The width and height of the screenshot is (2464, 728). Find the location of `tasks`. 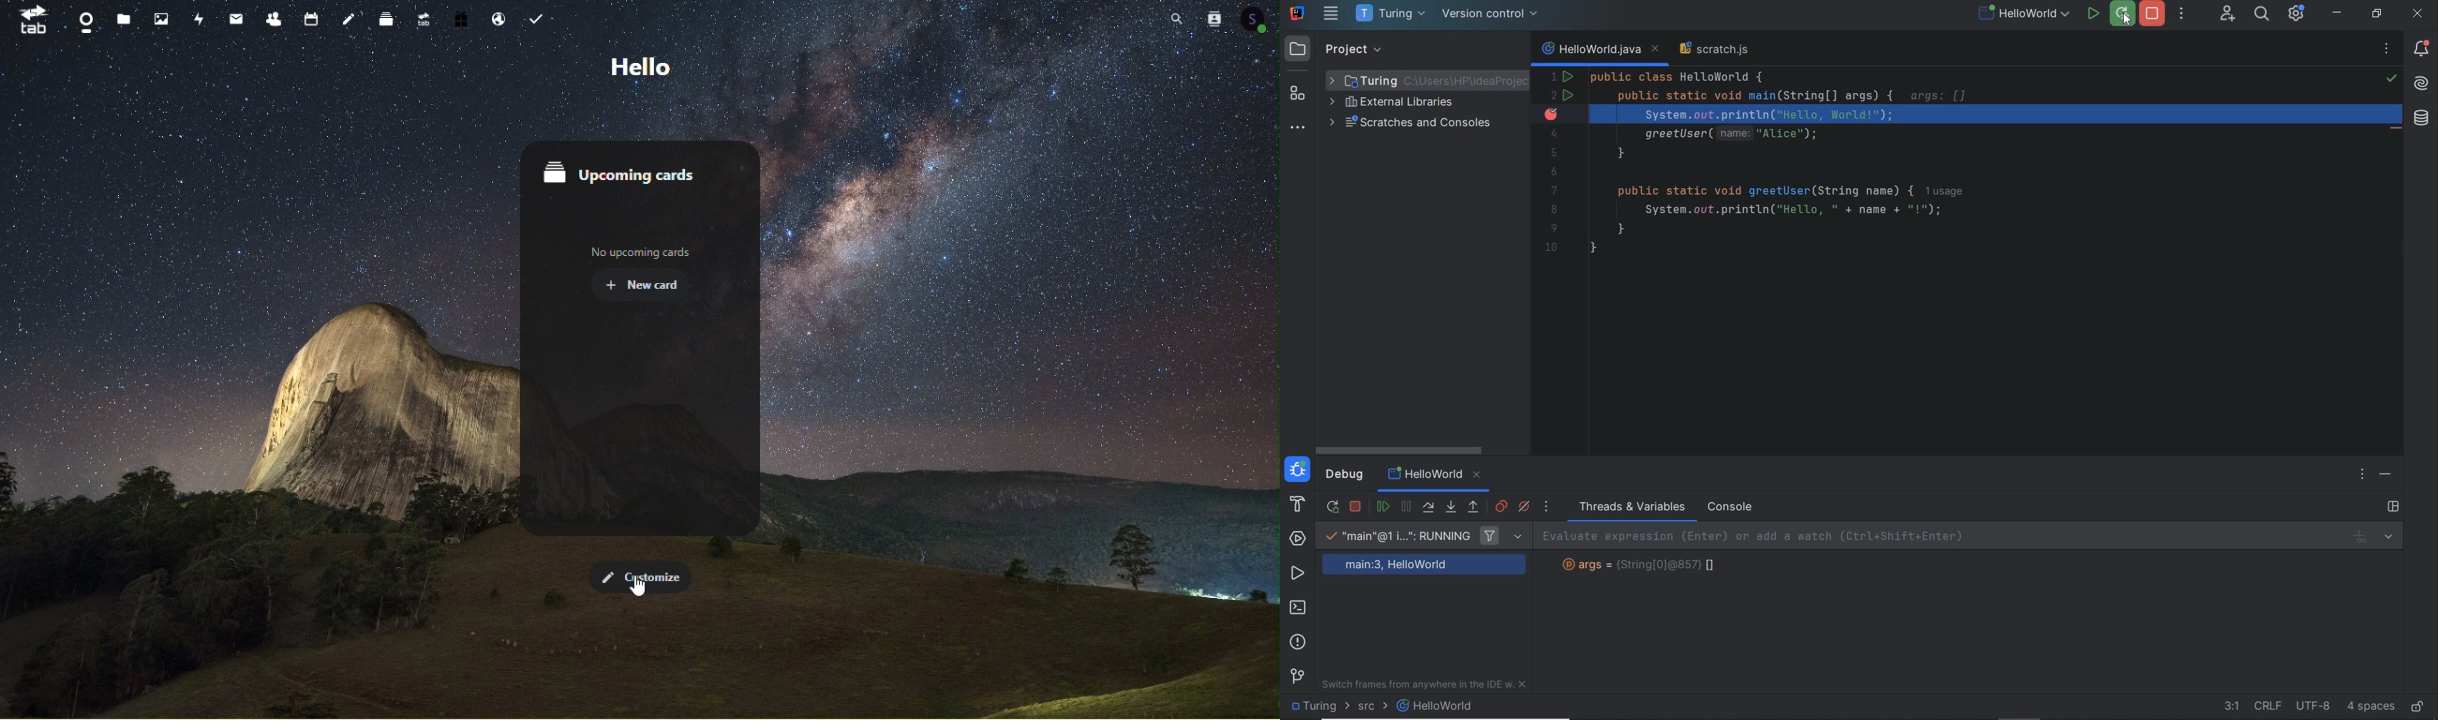

tasks is located at coordinates (541, 18).